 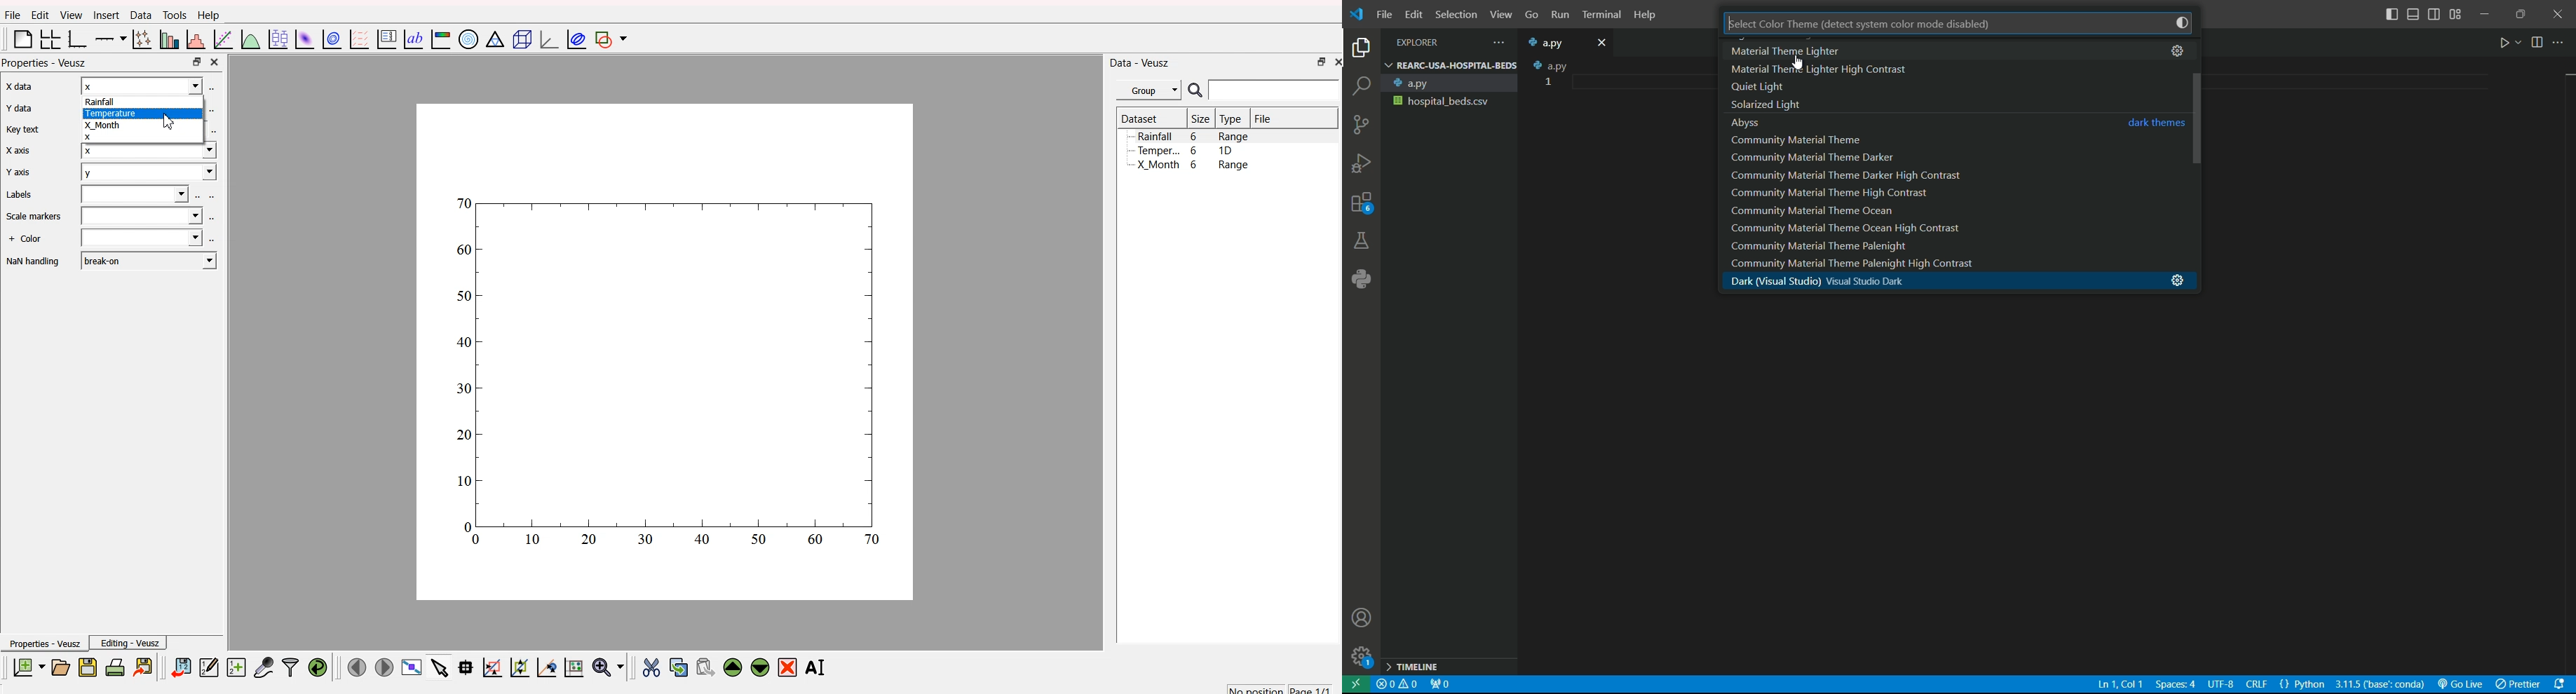 I want to click on Help, so click(x=208, y=15).